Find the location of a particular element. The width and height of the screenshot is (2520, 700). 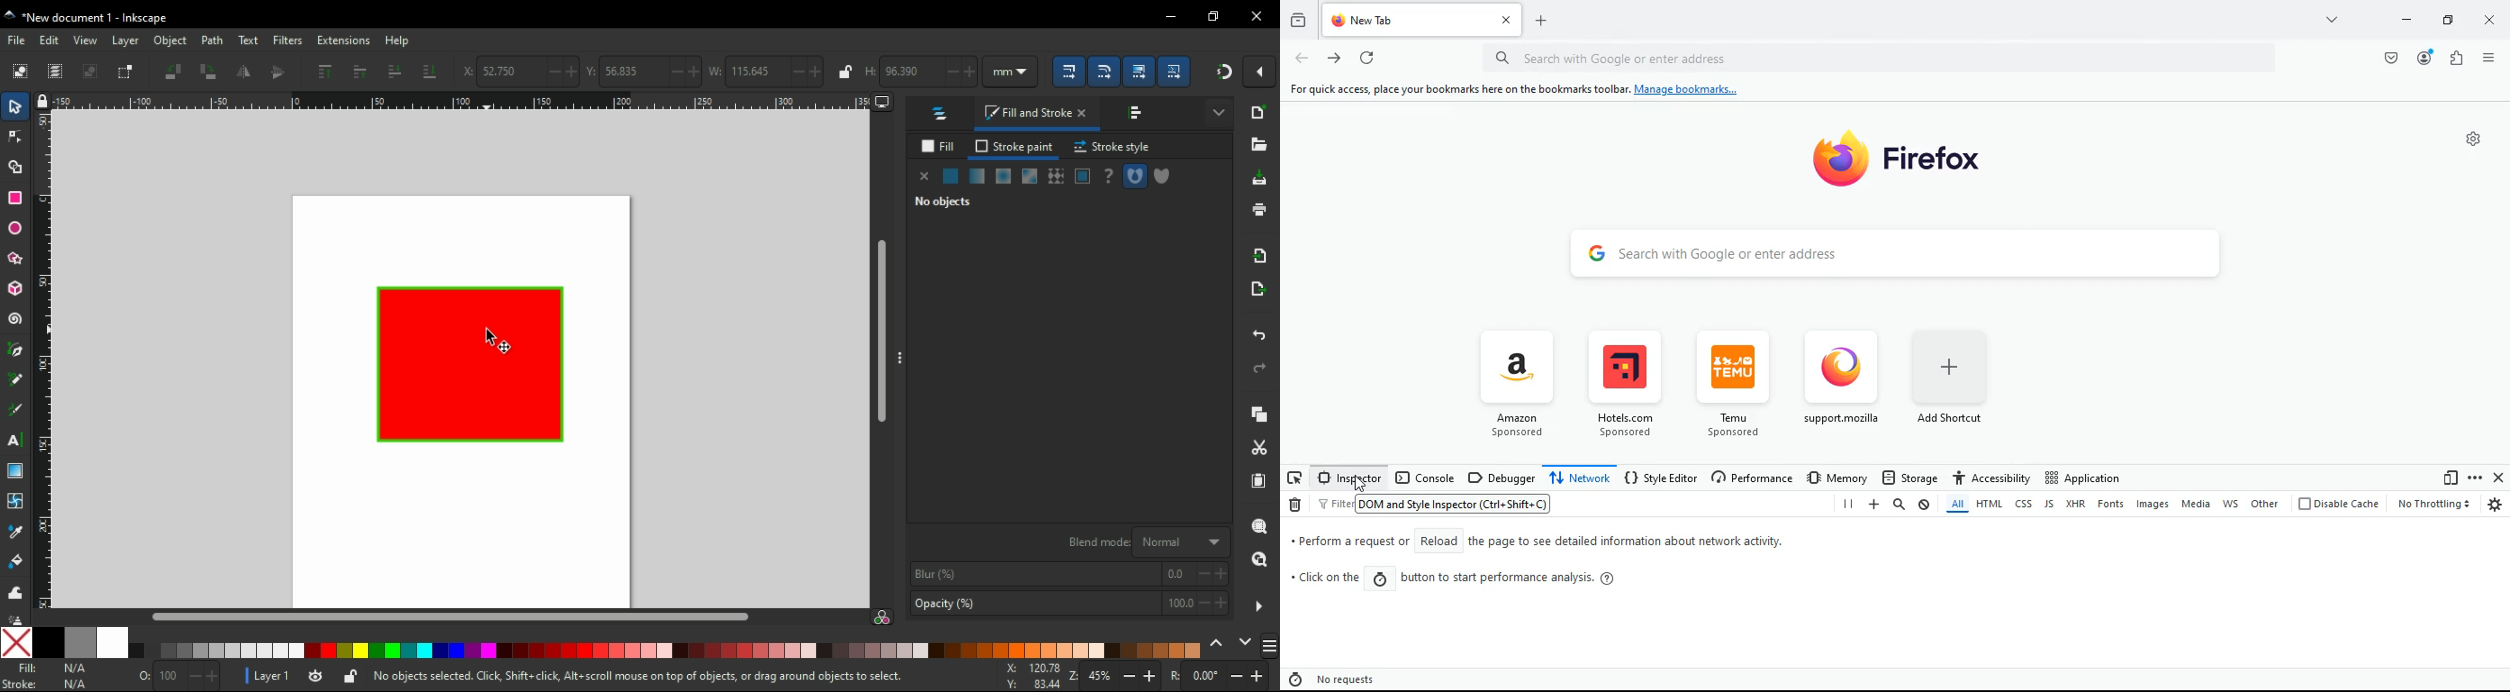

search is located at coordinates (1900, 505).